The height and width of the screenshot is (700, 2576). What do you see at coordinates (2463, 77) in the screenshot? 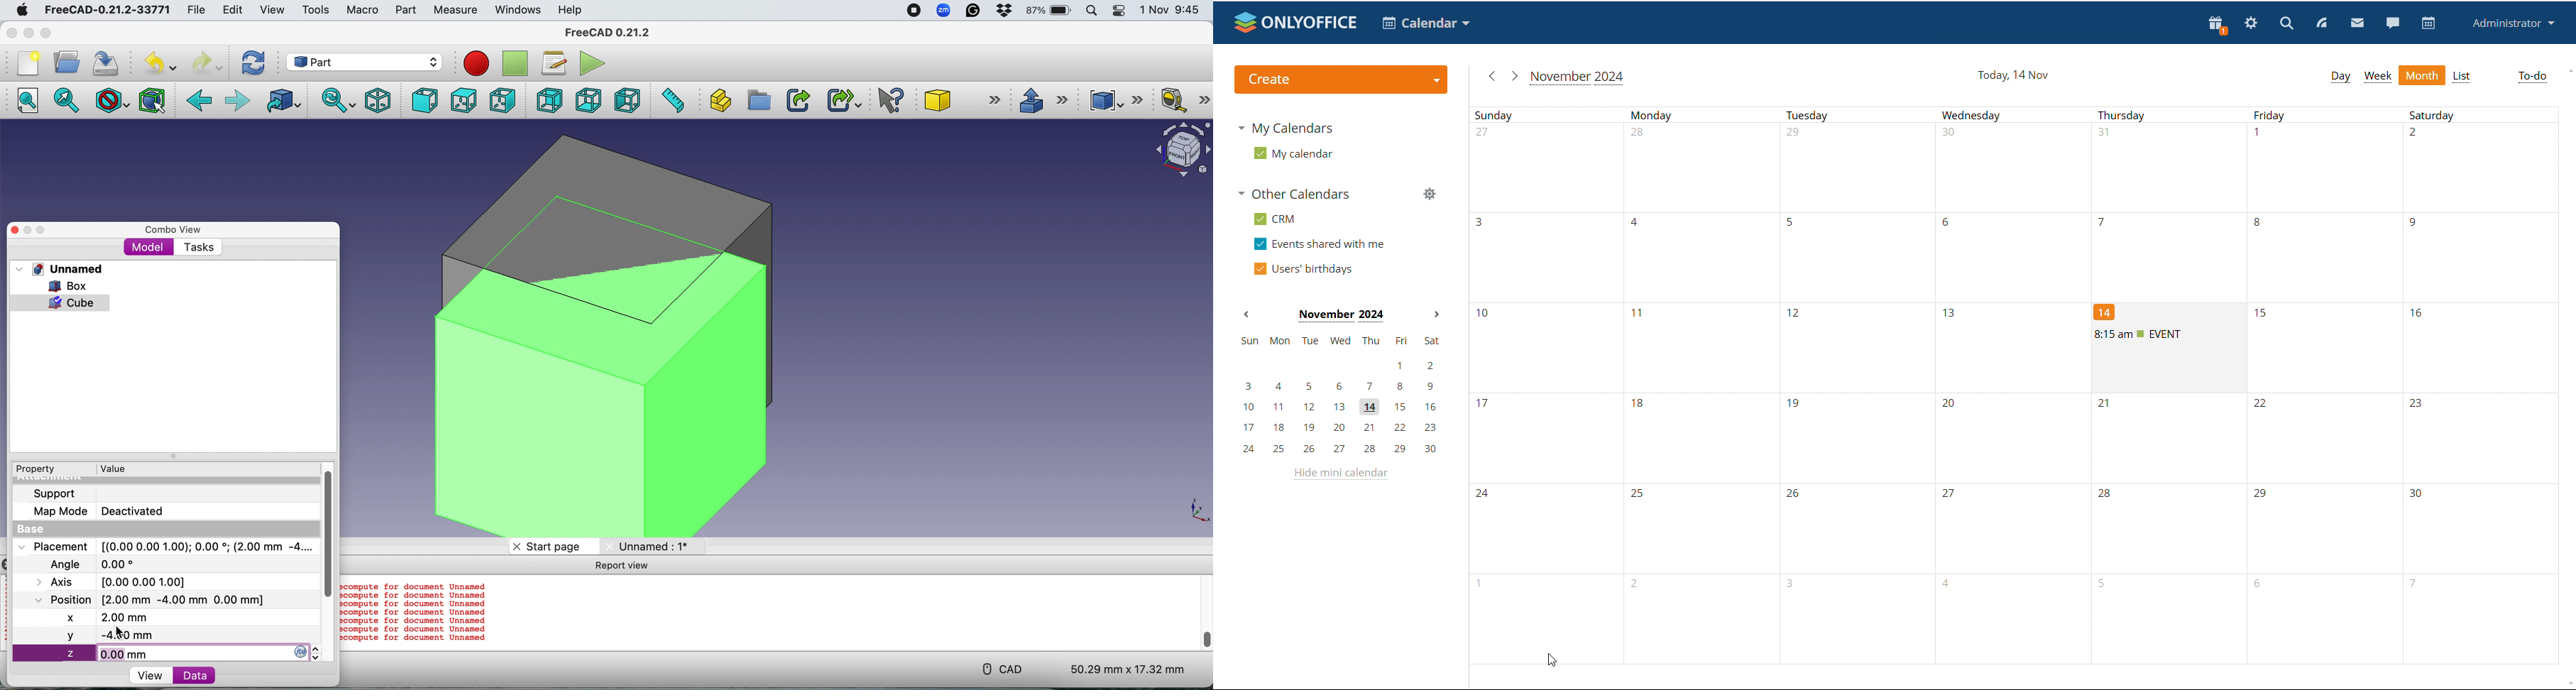
I see `list view` at bounding box center [2463, 77].